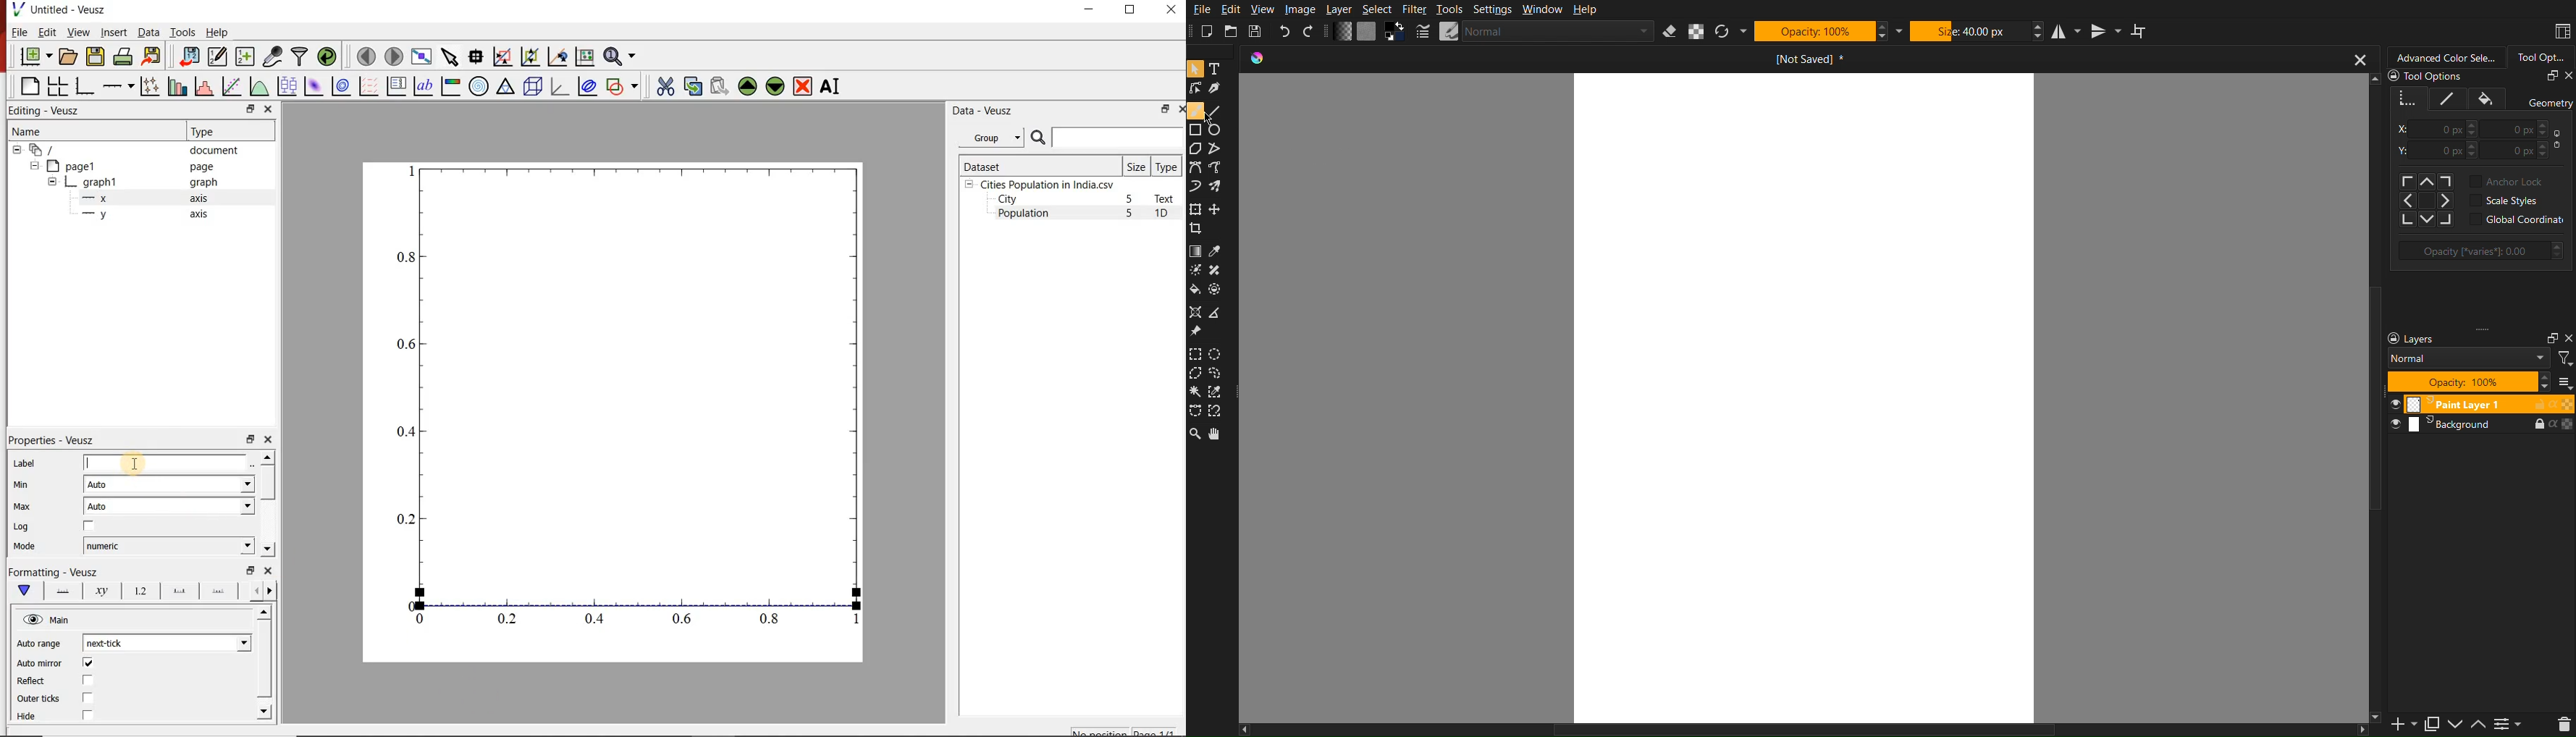 This screenshot has height=756, width=2576. Describe the element at coordinates (1208, 120) in the screenshot. I see `Cursor` at that location.